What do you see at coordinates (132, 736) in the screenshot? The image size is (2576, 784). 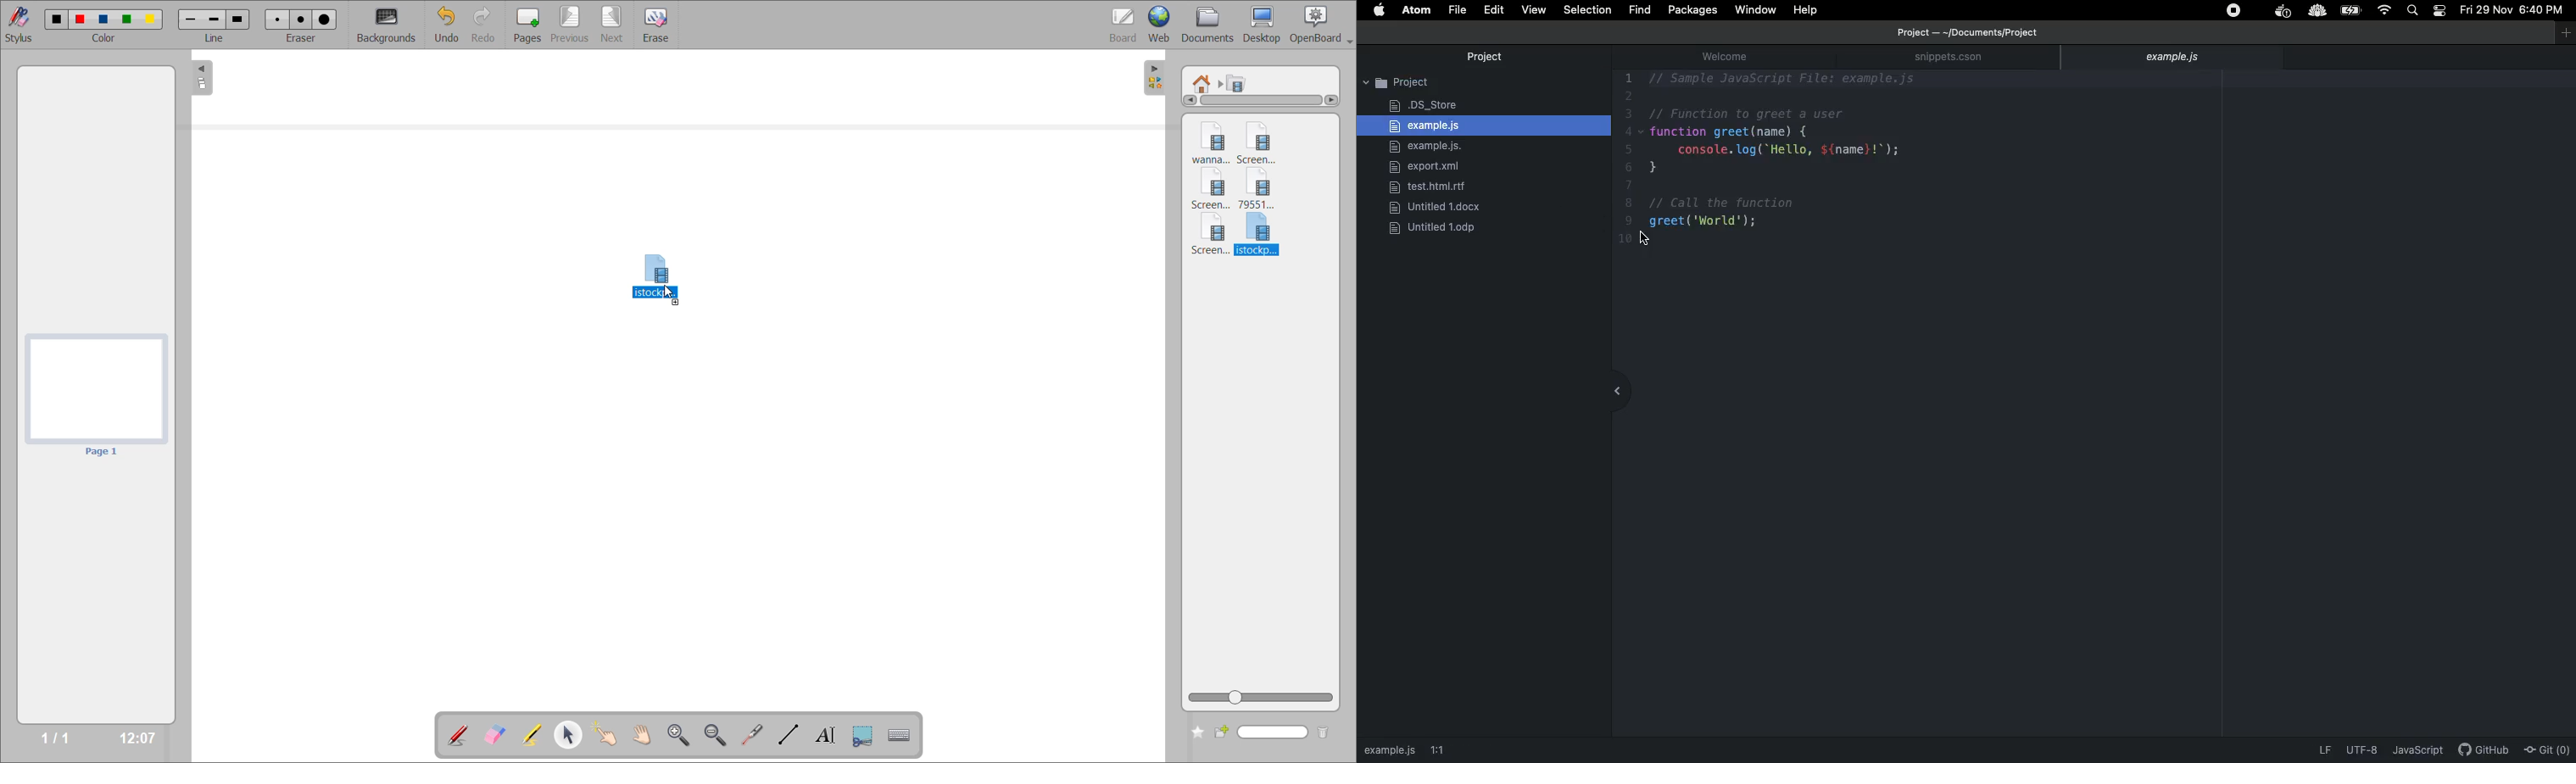 I see `time stamp` at bounding box center [132, 736].